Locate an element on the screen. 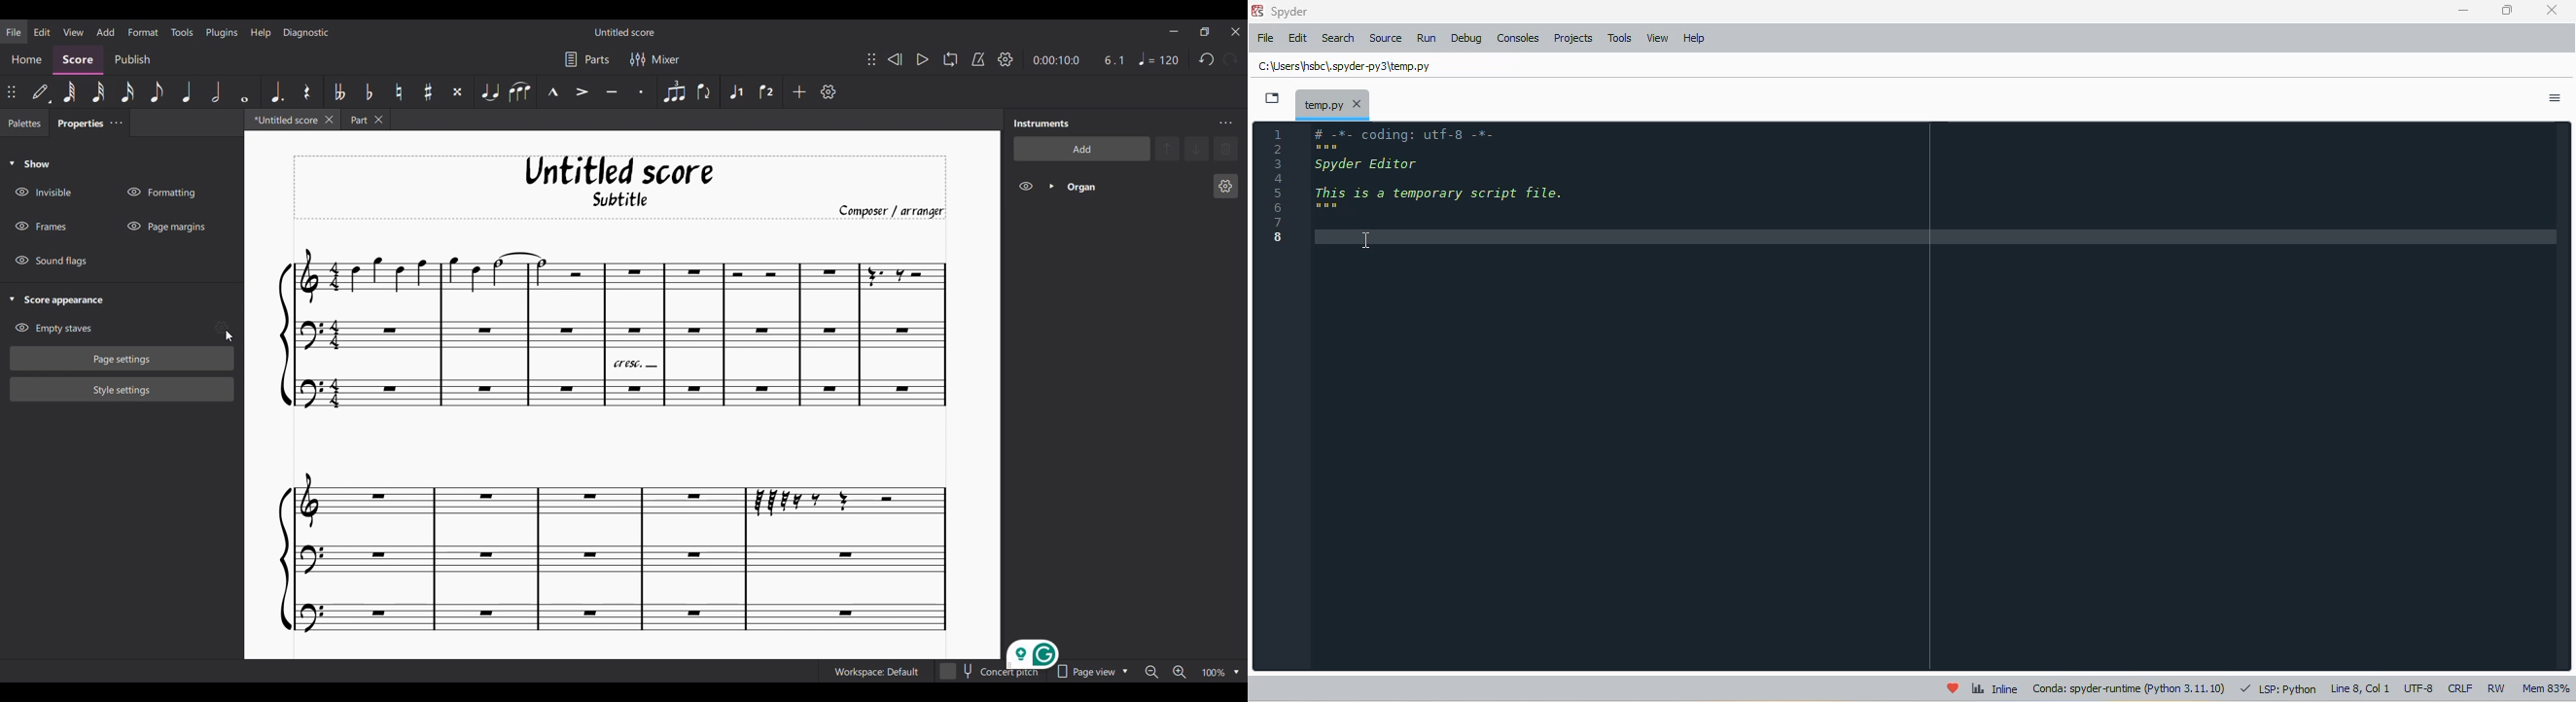  edit is located at coordinates (1299, 38).